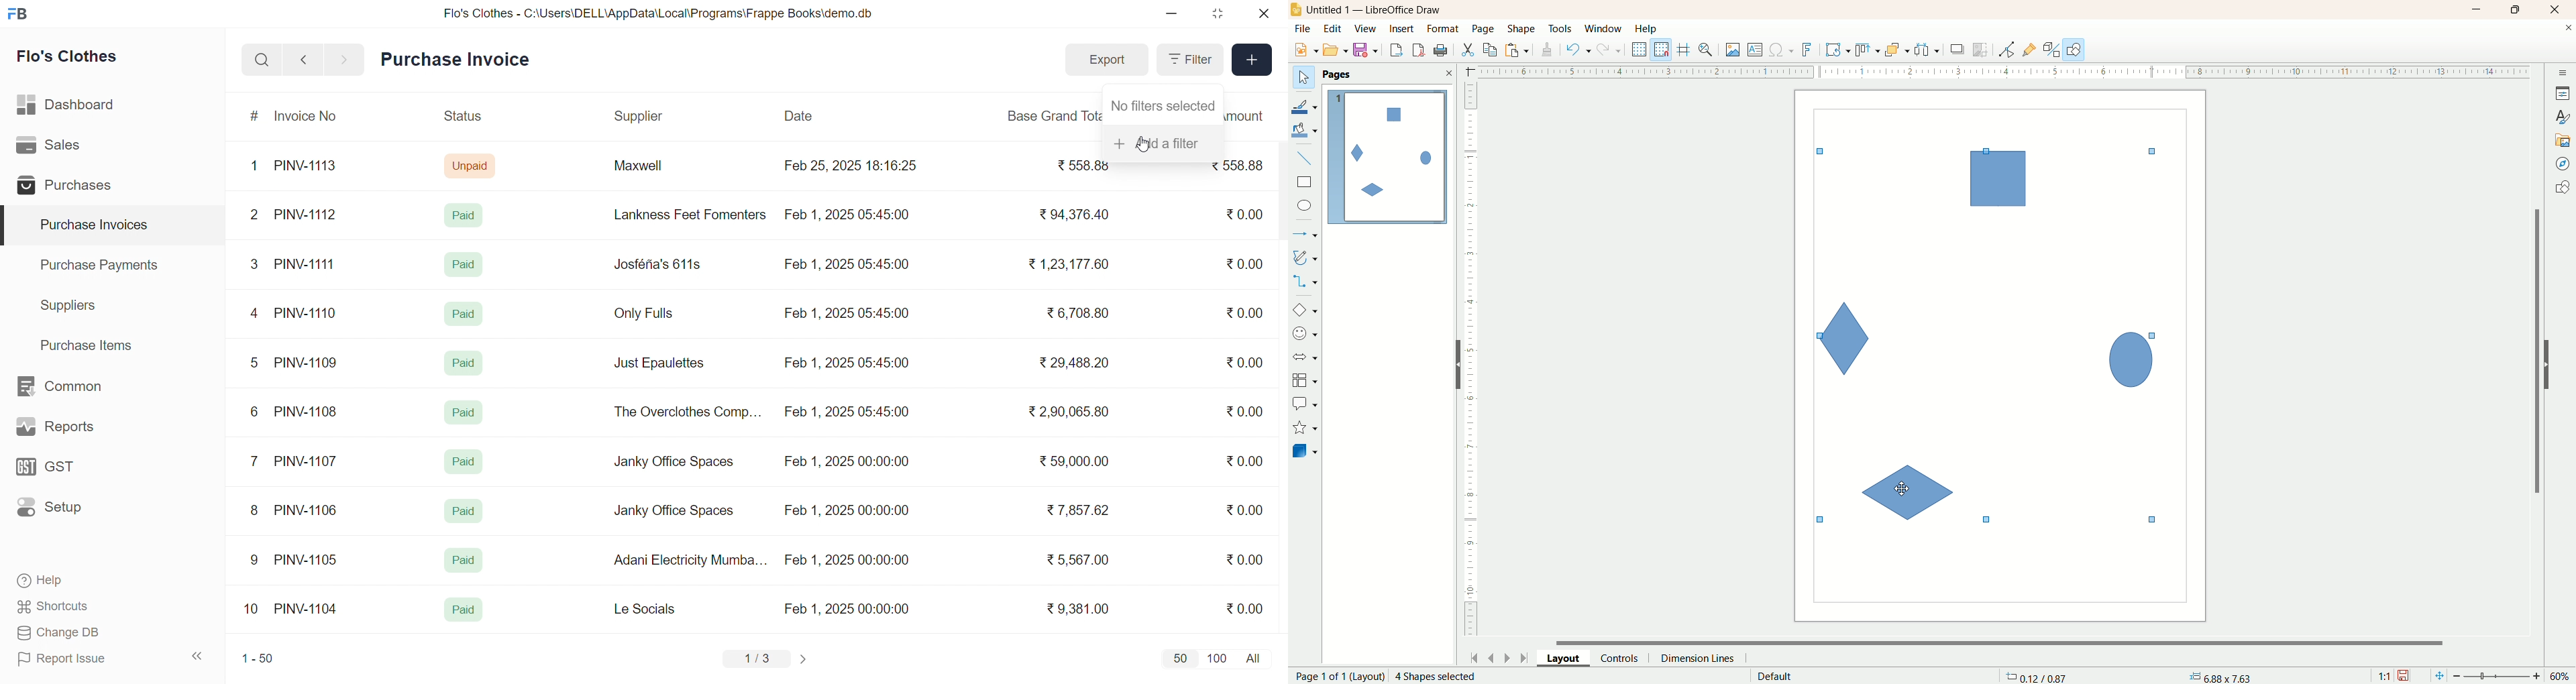 The width and height of the screenshot is (2576, 700). Describe the element at coordinates (2438, 676) in the screenshot. I see `fit to current window` at that location.